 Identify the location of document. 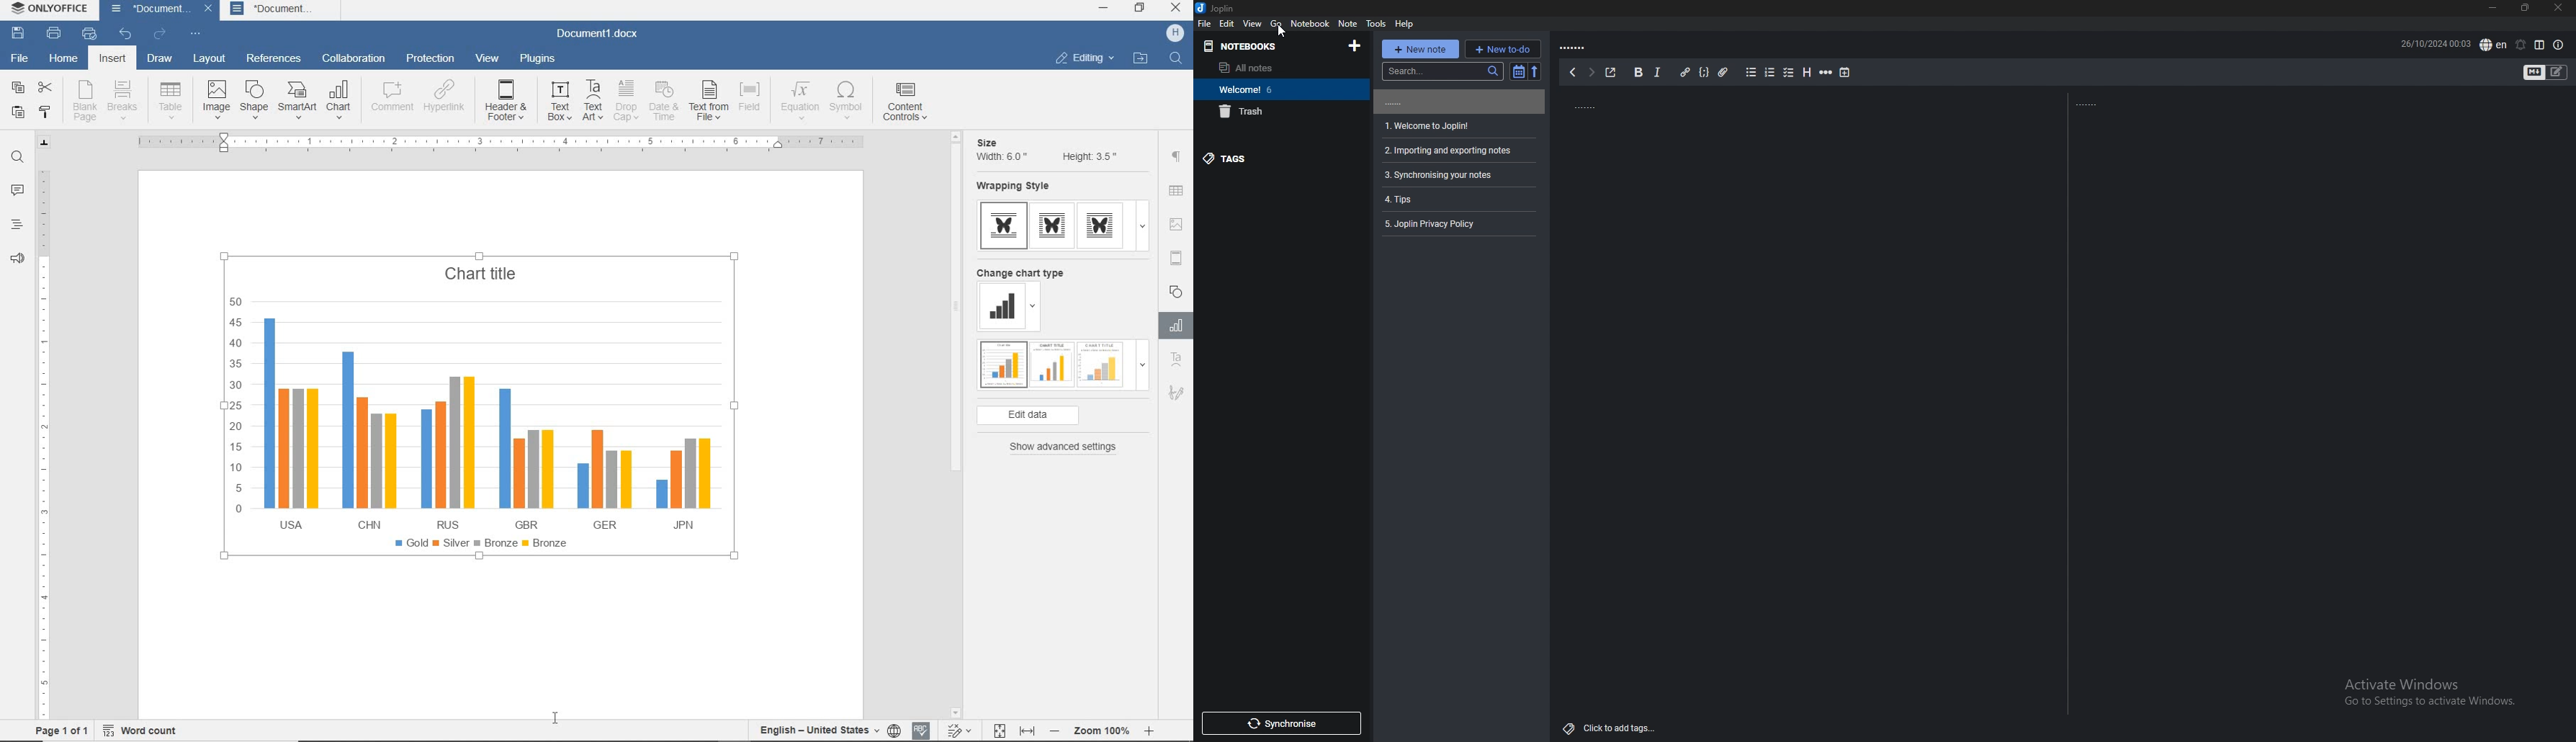
(283, 10).